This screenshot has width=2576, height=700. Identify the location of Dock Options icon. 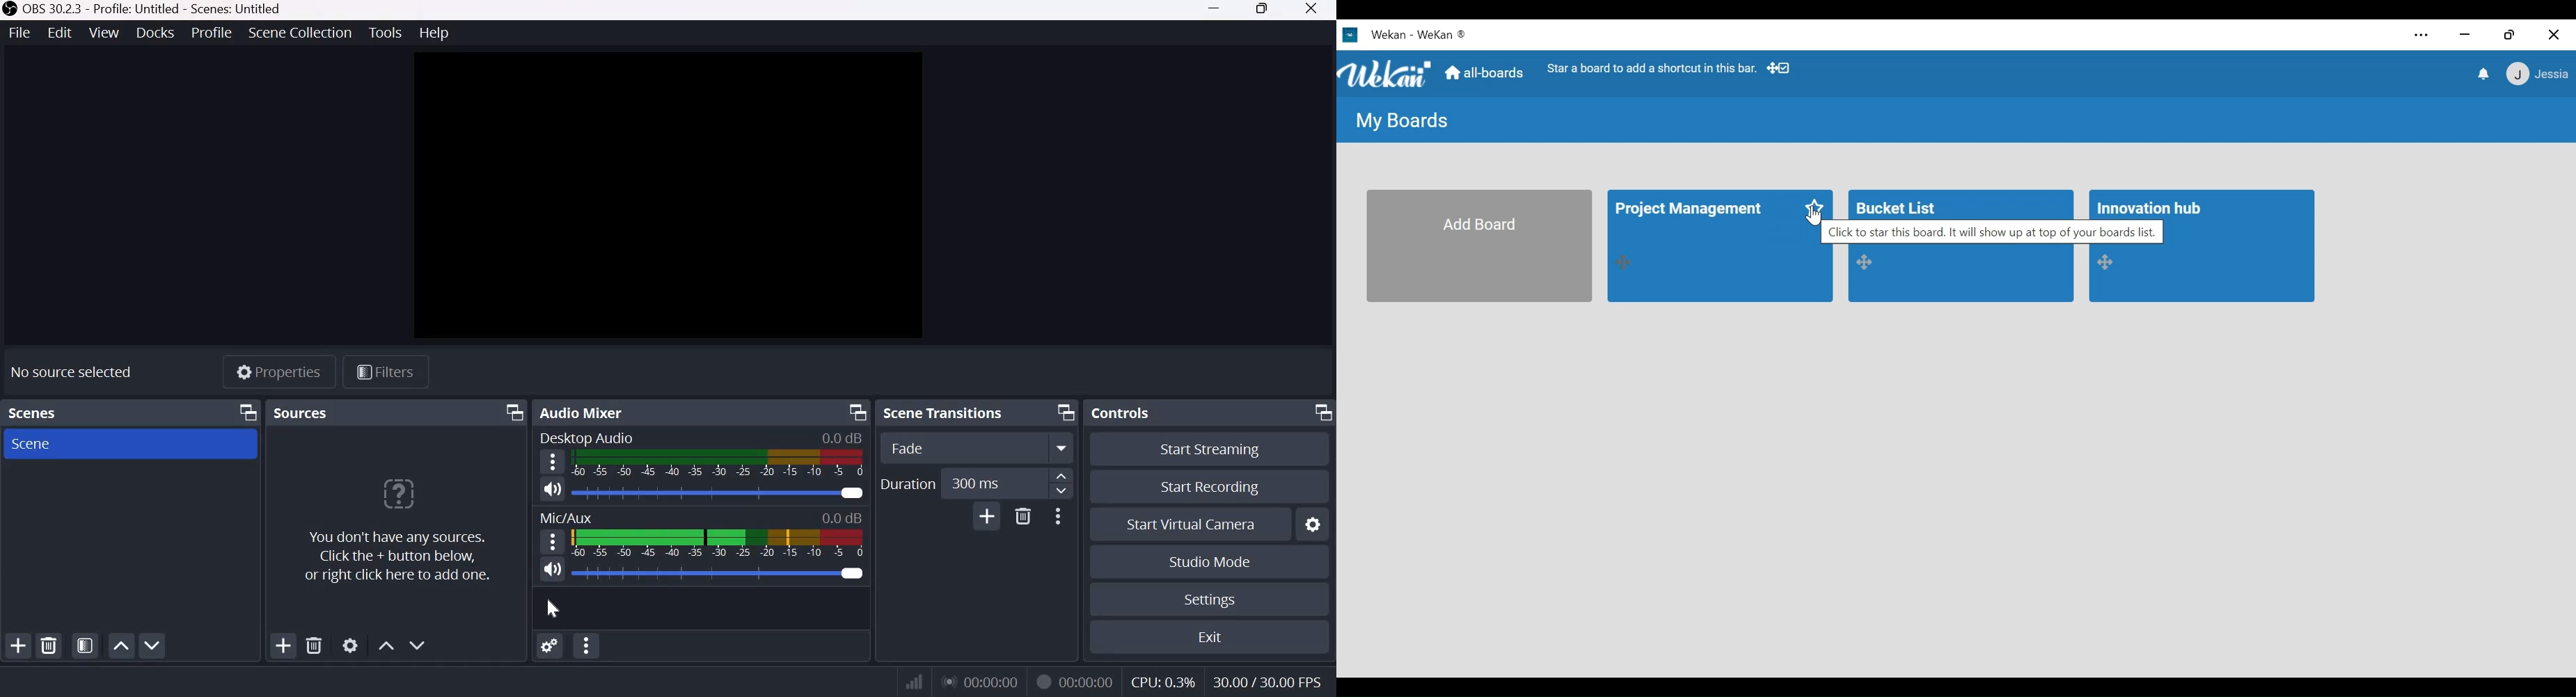
(507, 412).